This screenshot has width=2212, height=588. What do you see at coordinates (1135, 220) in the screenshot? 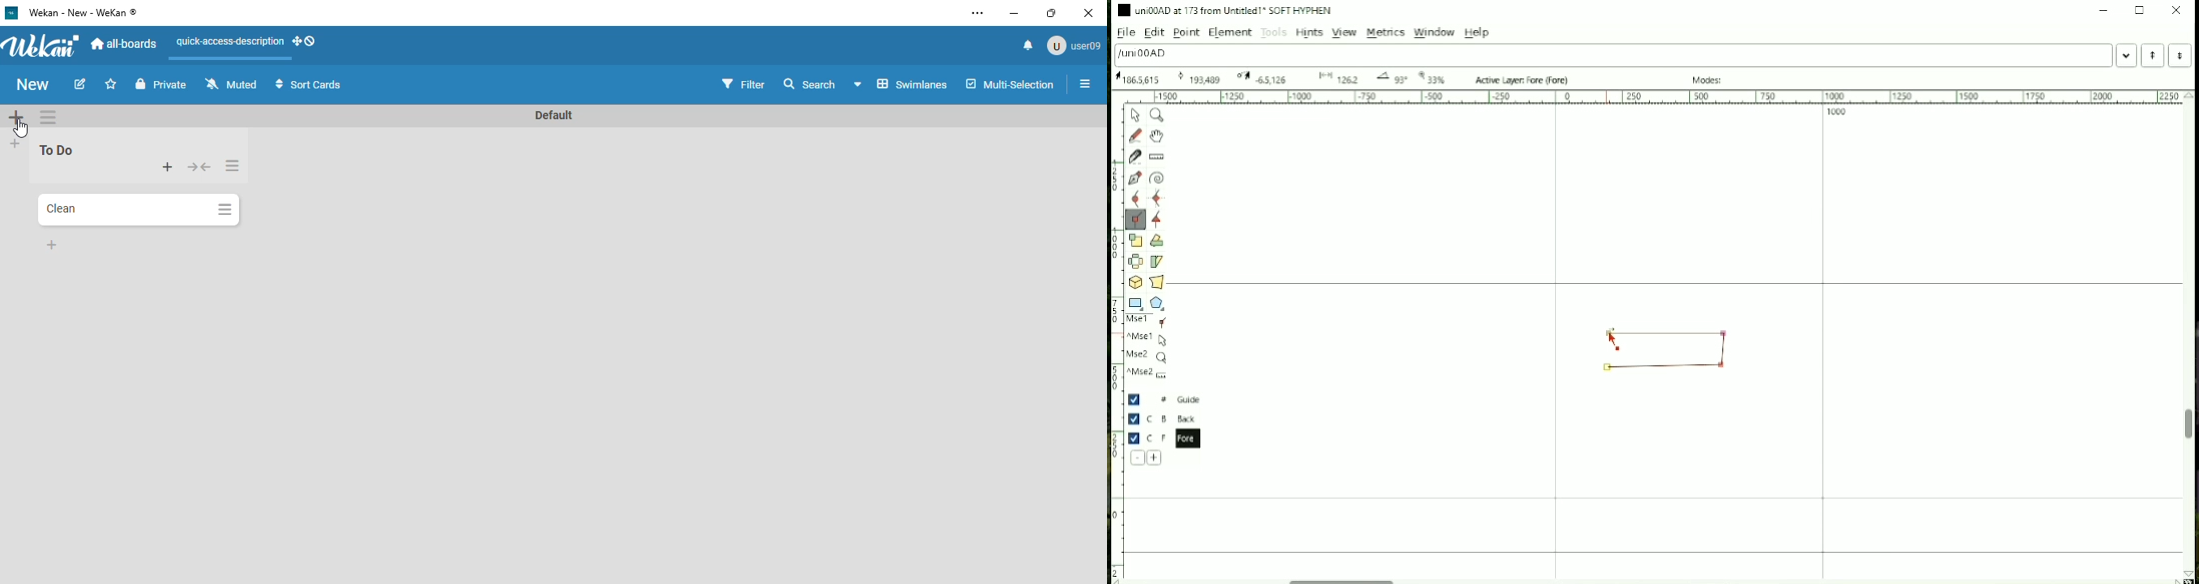
I see `Add a corner point` at bounding box center [1135, 220].